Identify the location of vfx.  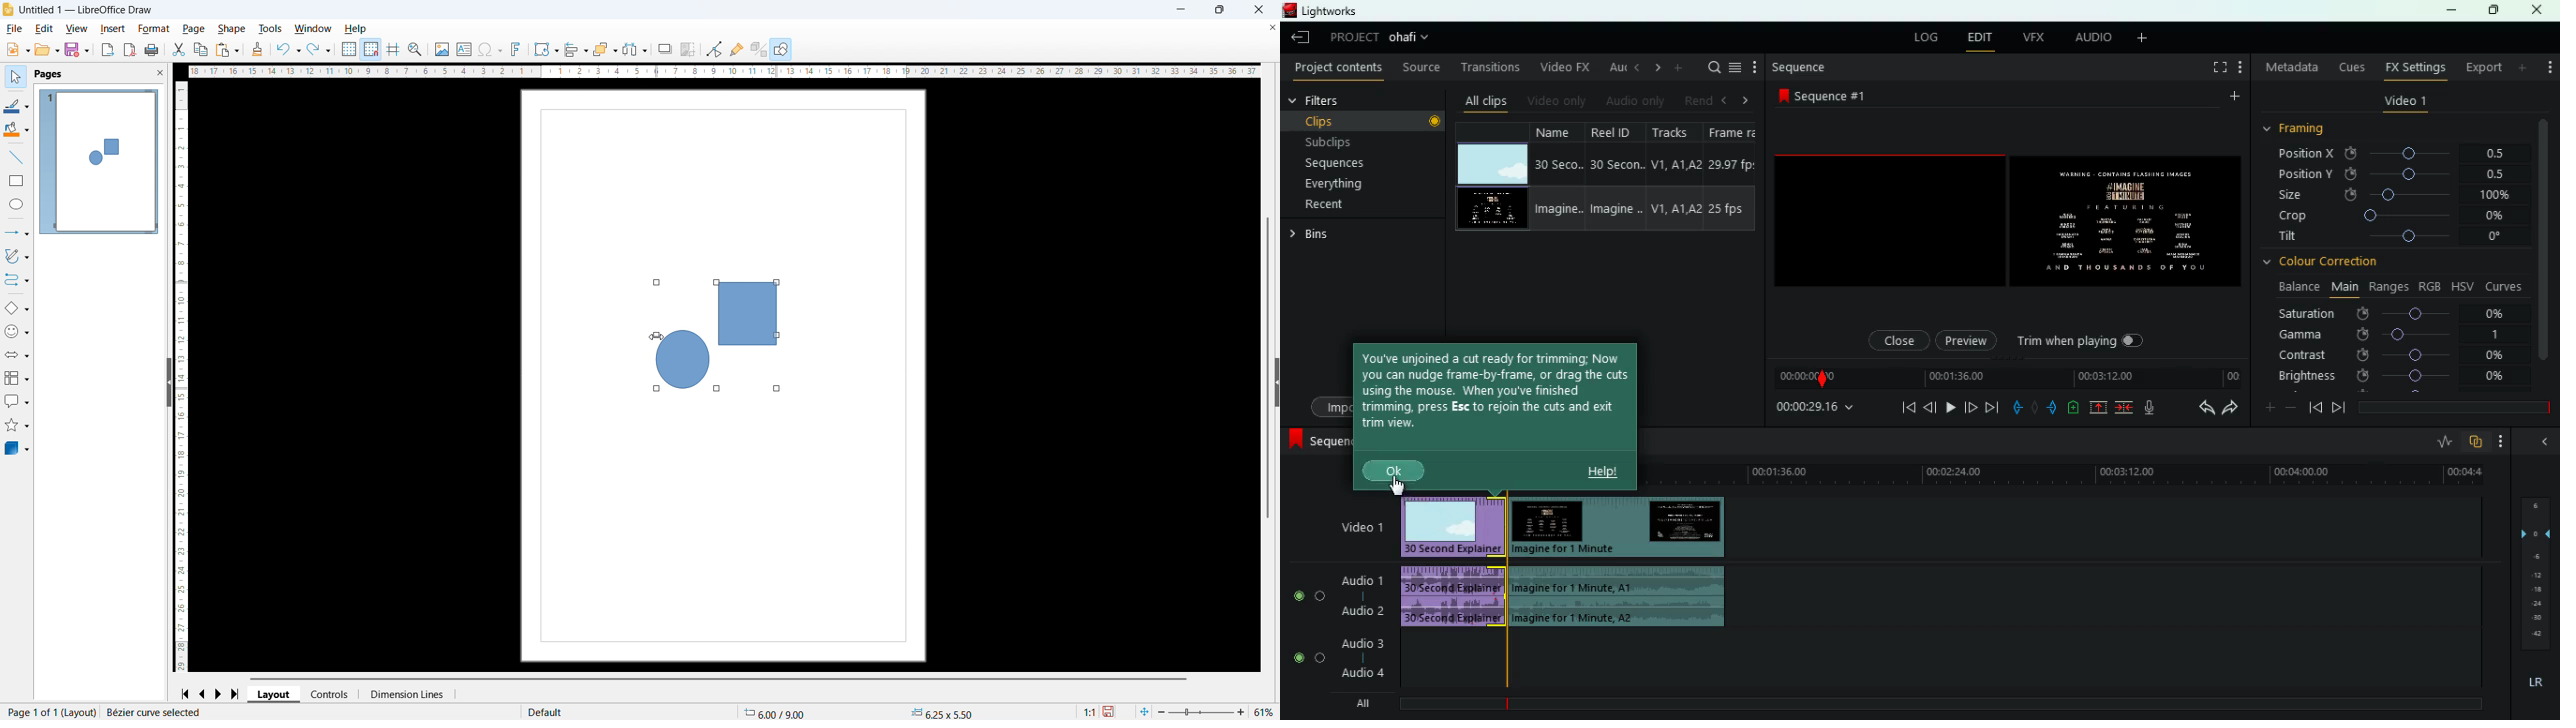
(2037, 37).